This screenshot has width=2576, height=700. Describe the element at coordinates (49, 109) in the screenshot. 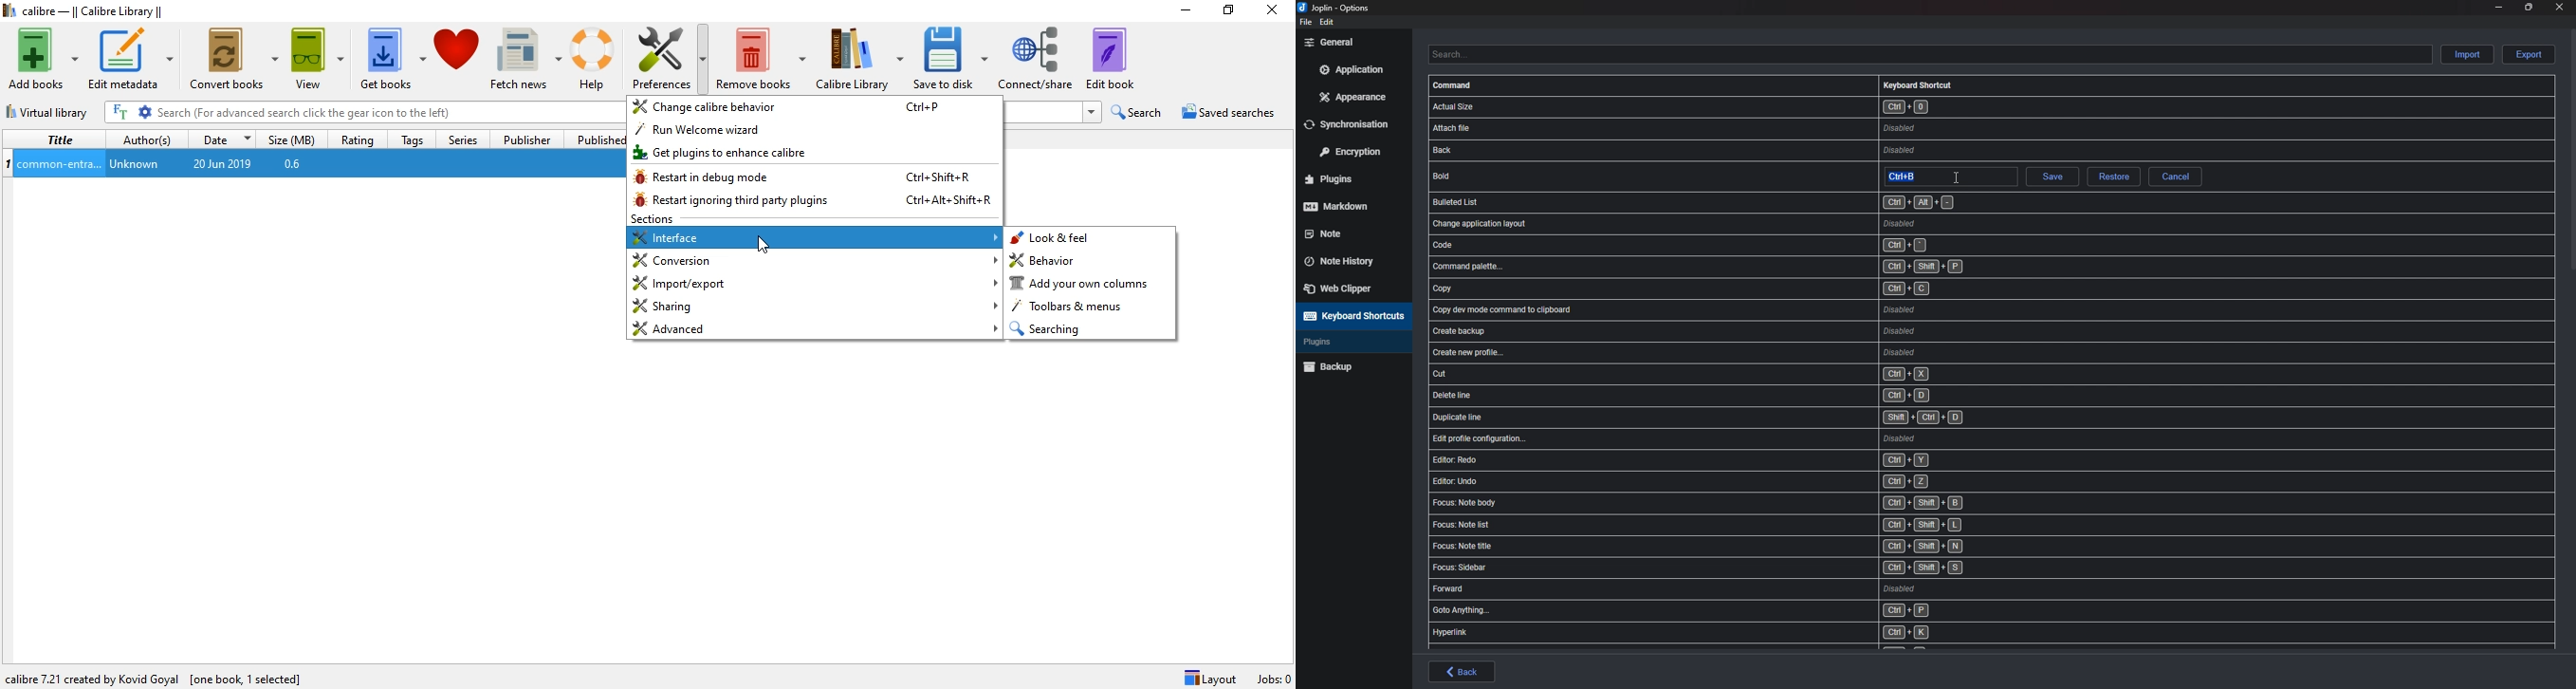

I see `Virtual library` at that location.